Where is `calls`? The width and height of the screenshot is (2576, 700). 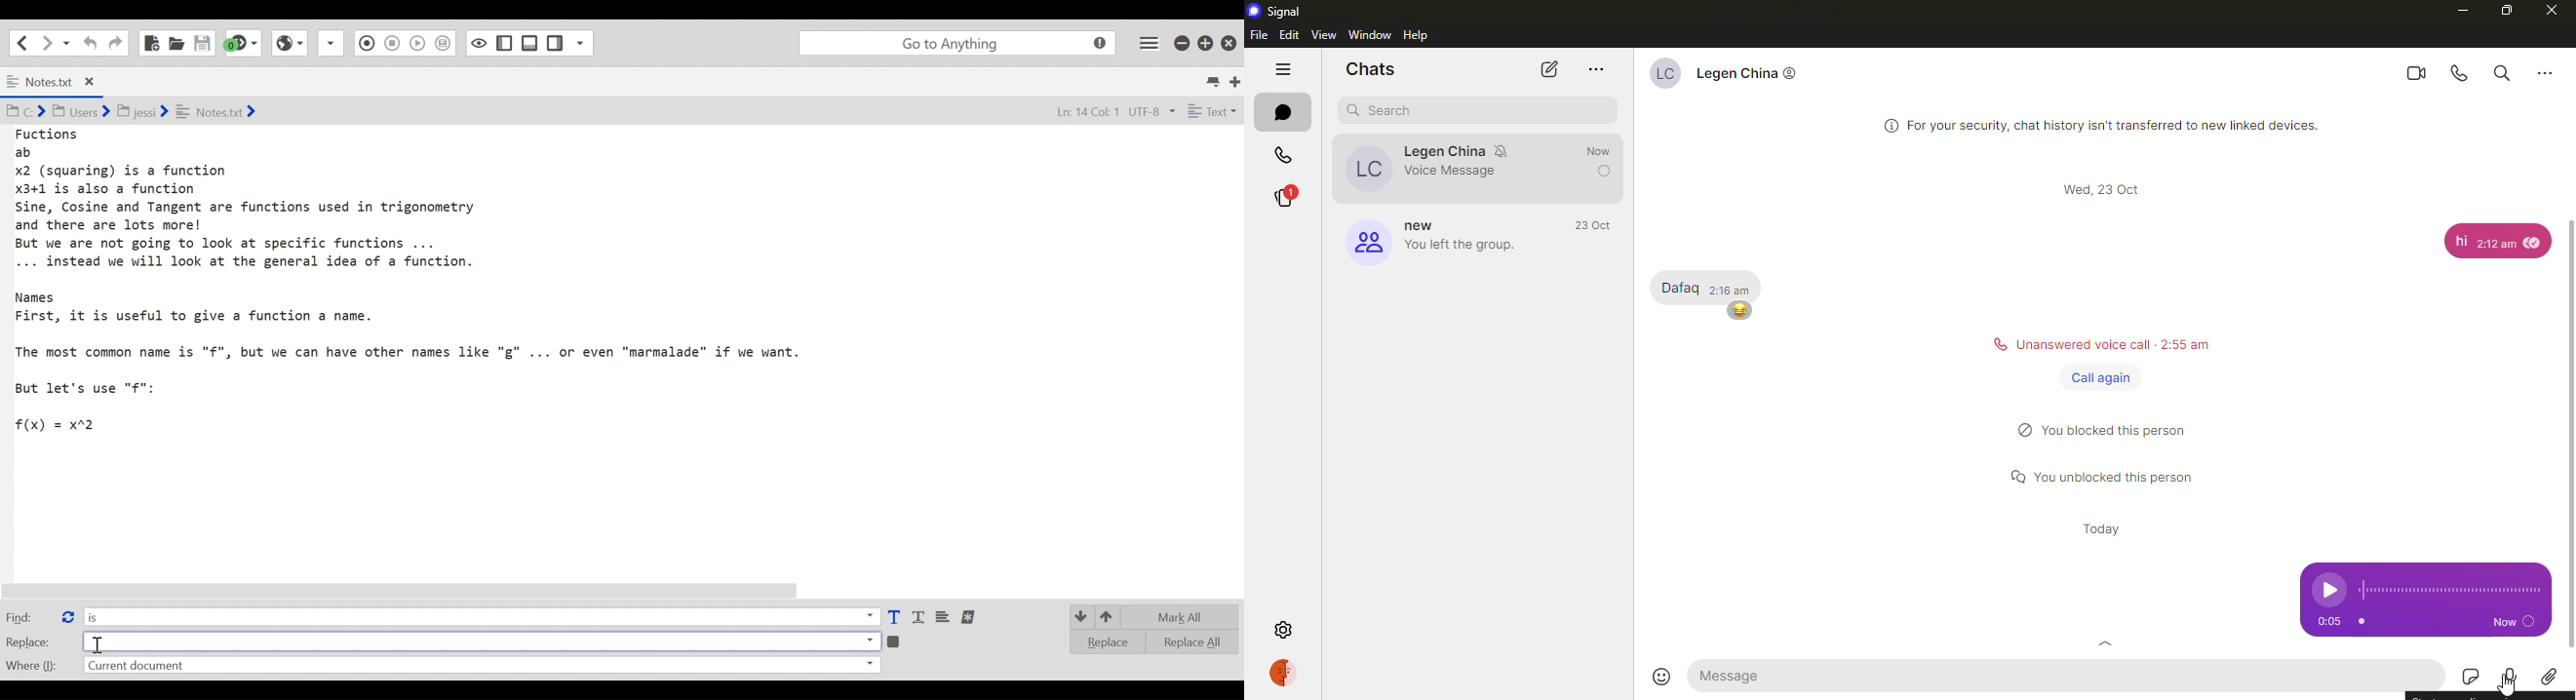
calls is located at coordinates (1288, 154).